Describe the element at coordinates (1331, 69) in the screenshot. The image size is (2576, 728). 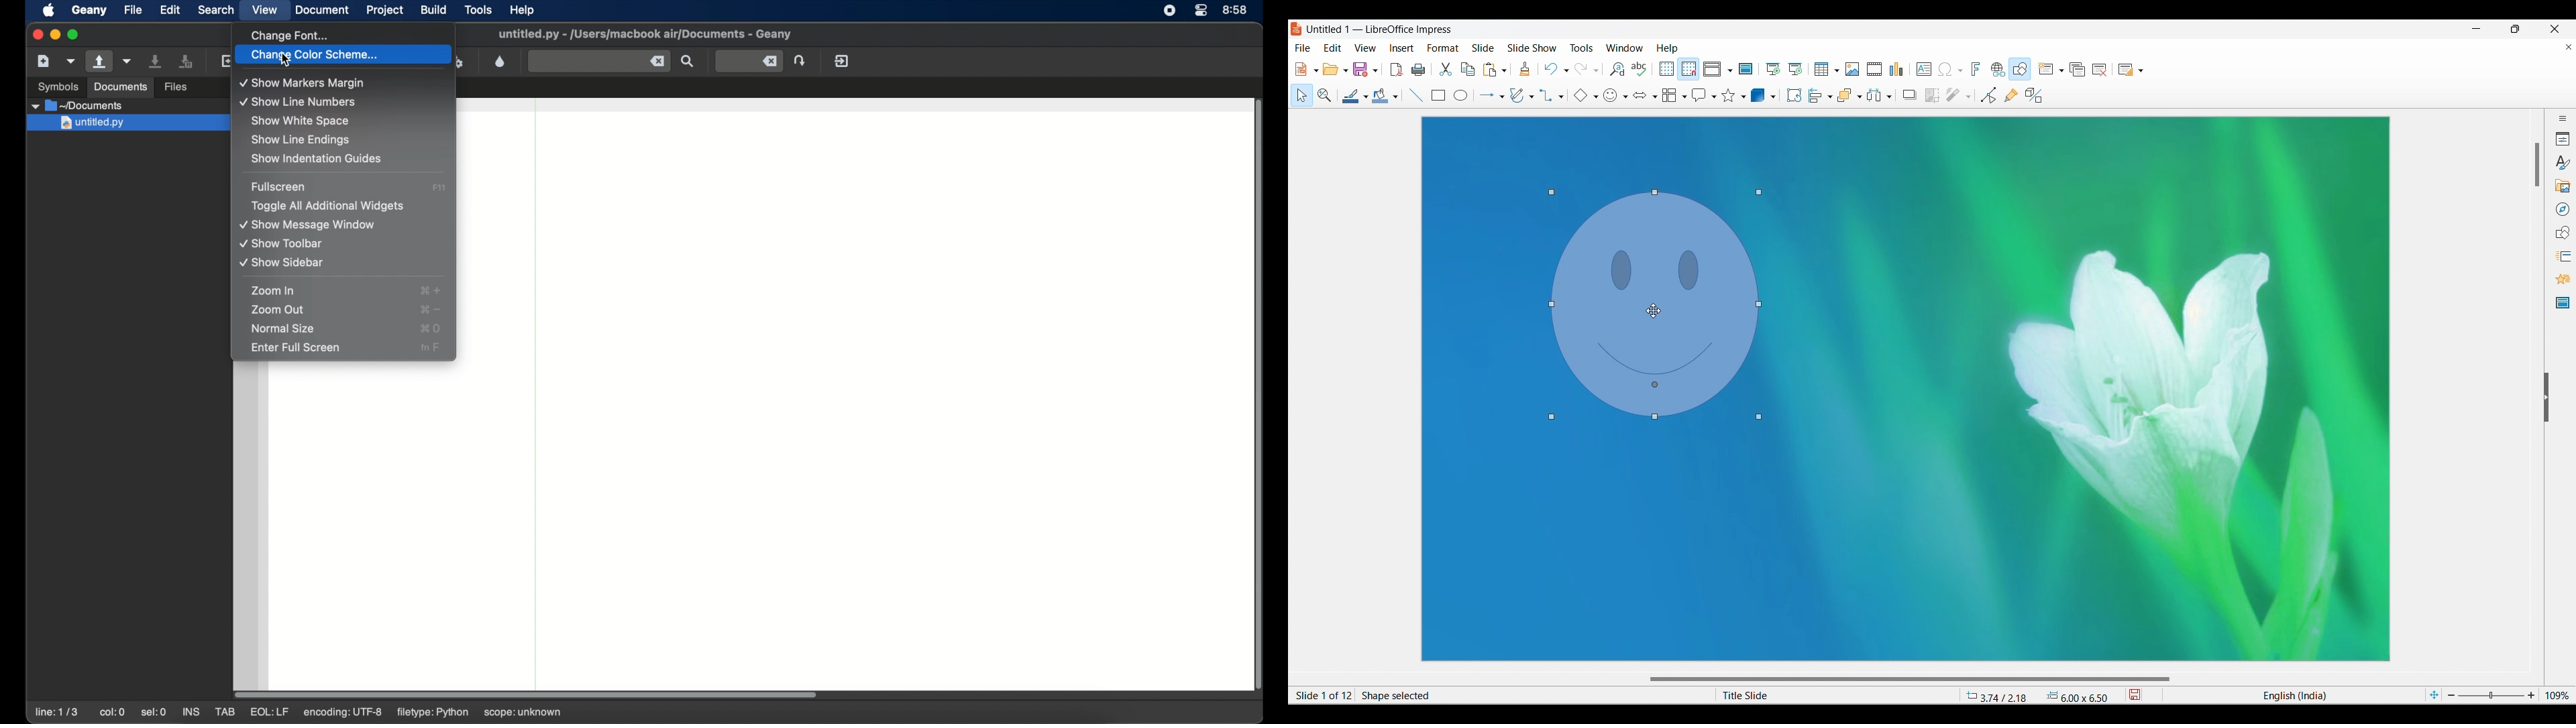
I see `Open` at that location.